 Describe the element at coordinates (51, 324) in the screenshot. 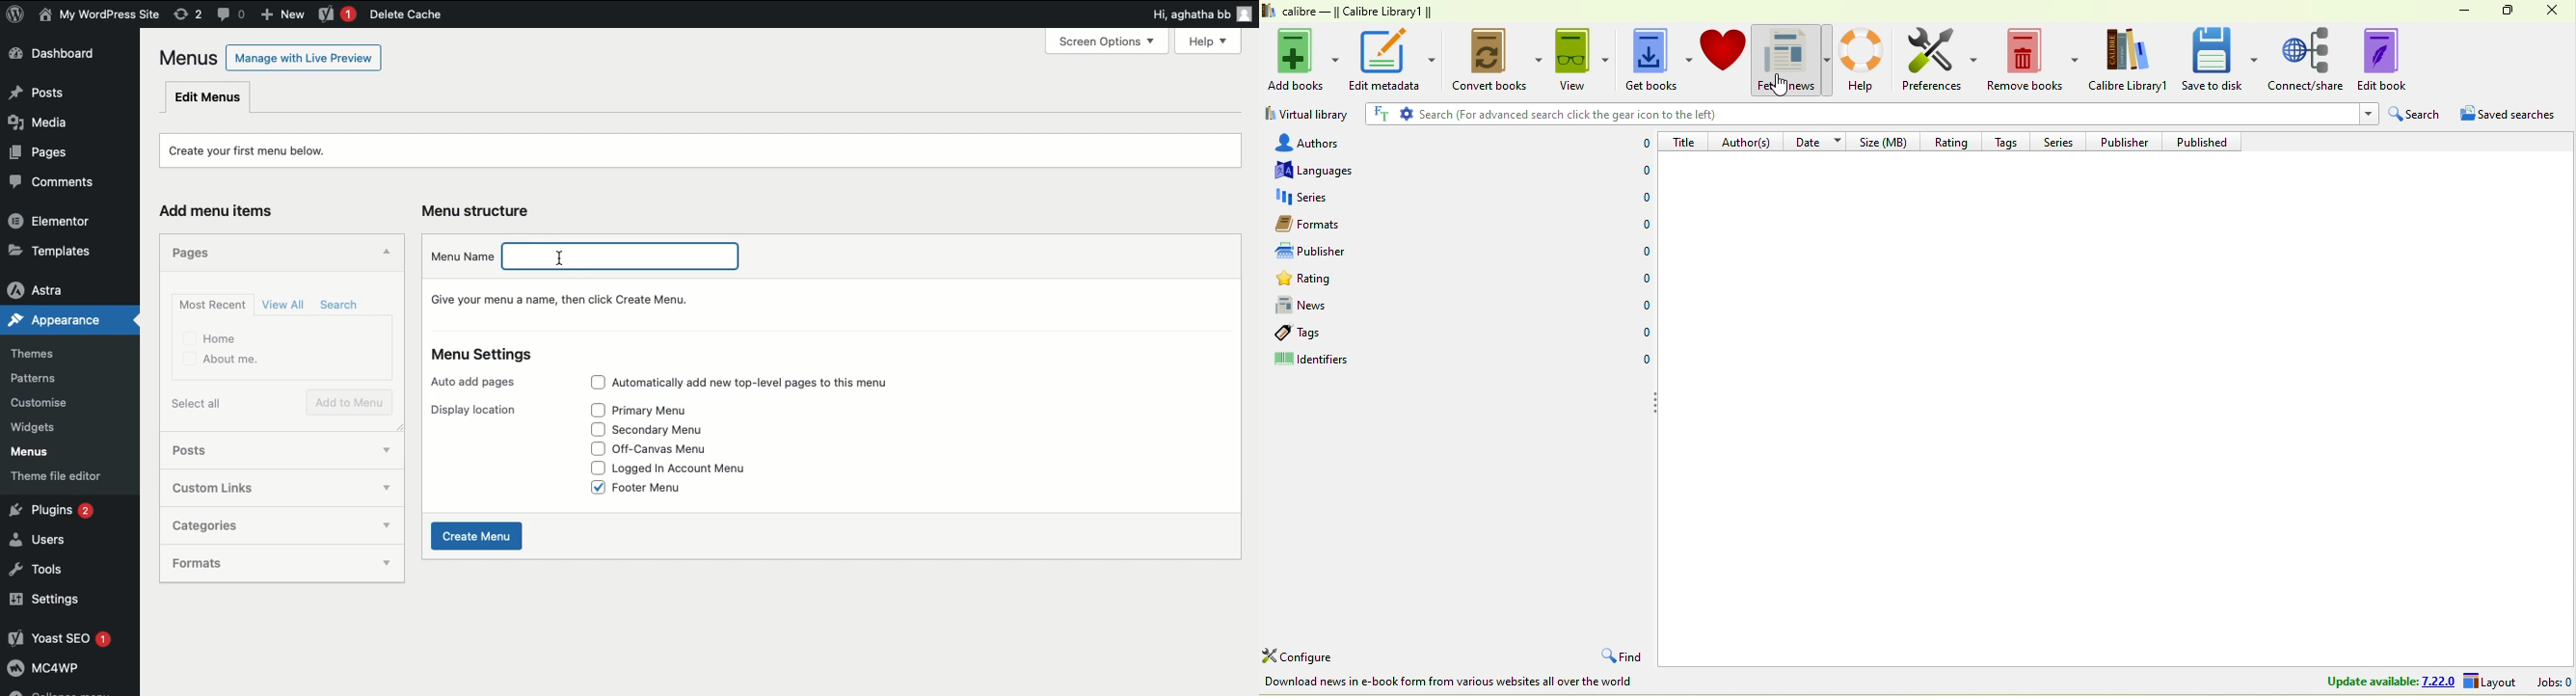

I see `Appearance` at that location.